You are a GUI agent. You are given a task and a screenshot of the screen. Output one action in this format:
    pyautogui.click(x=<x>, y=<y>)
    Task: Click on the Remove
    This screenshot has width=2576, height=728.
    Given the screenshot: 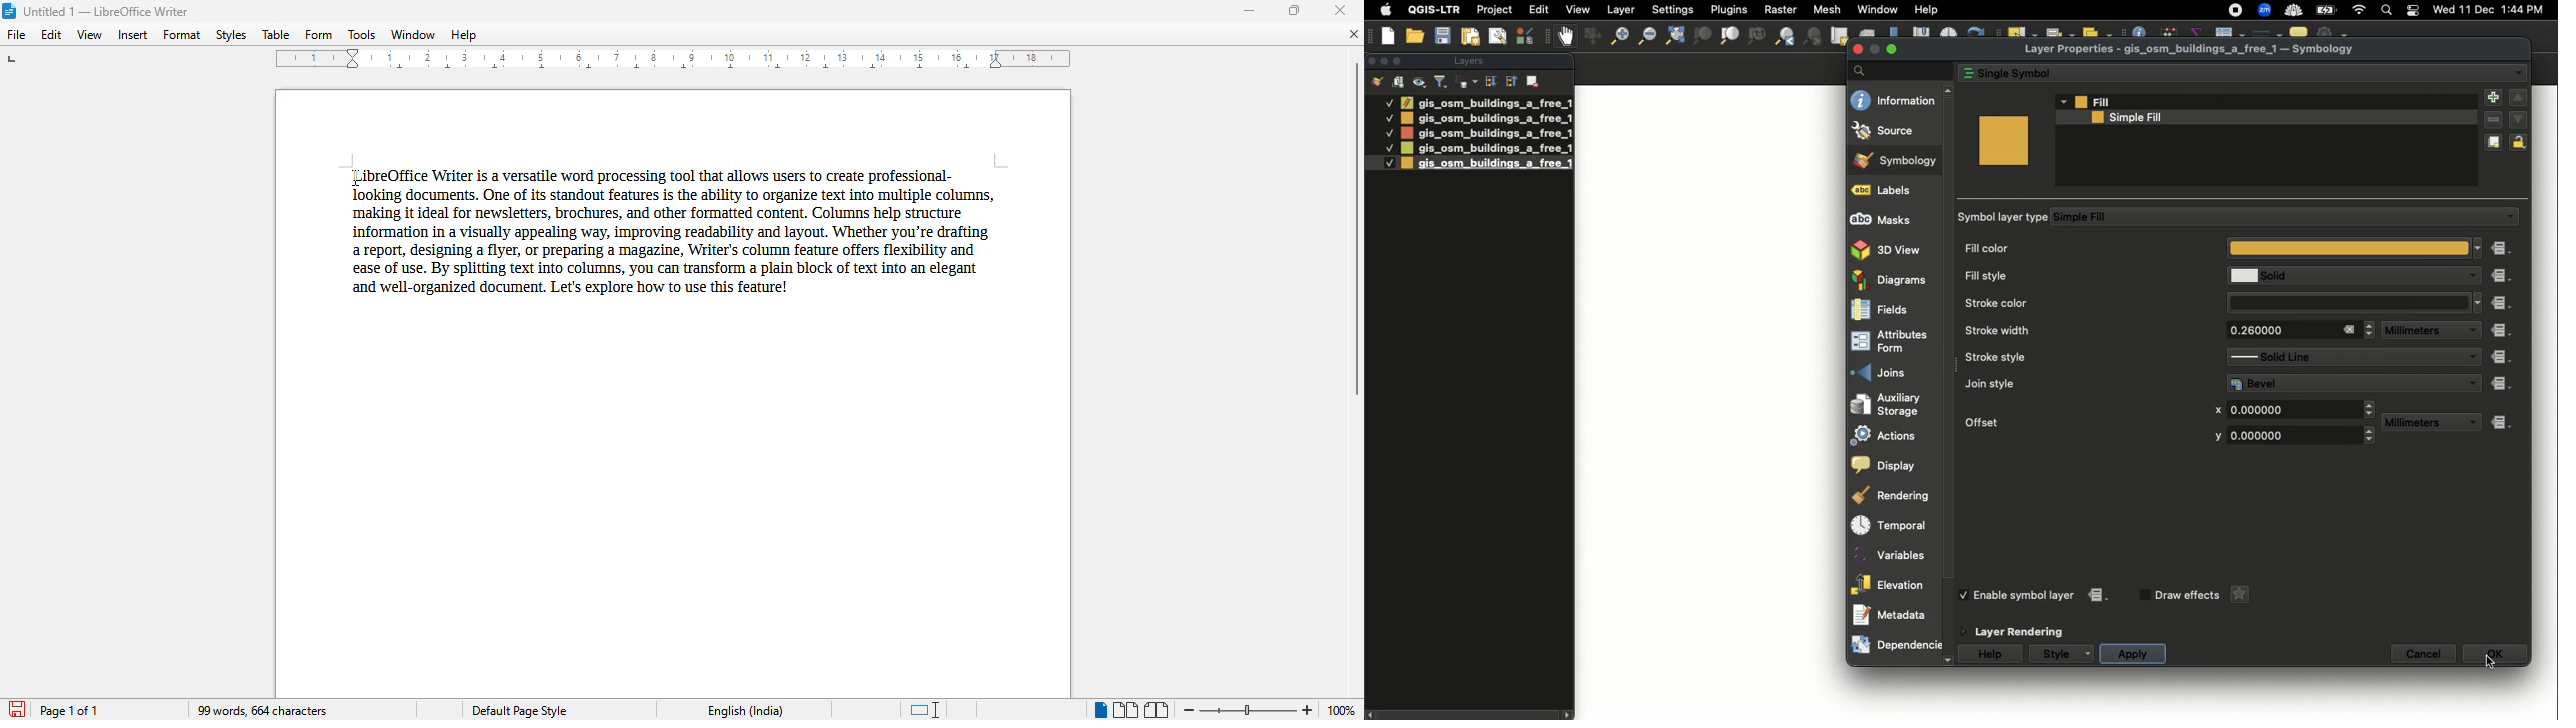 What is the action you would take?
    pyautogui.click(x=2494, y=121)
    